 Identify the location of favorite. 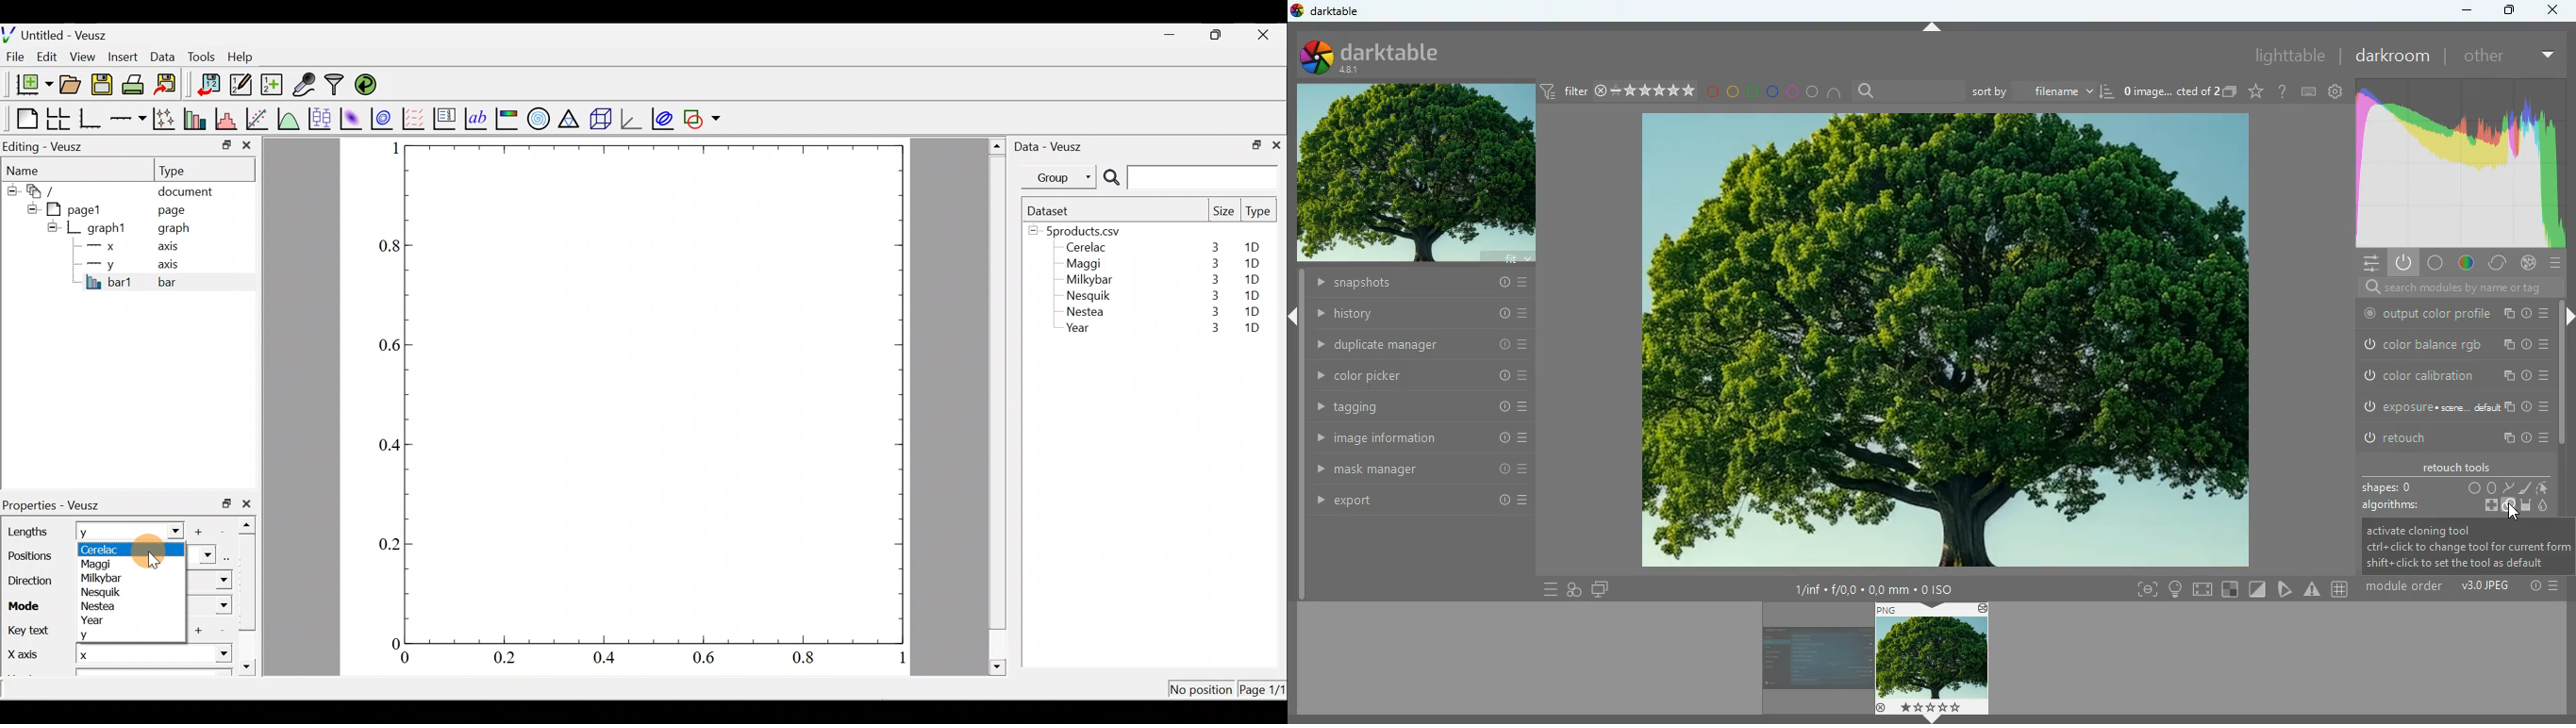
(2254, 90).